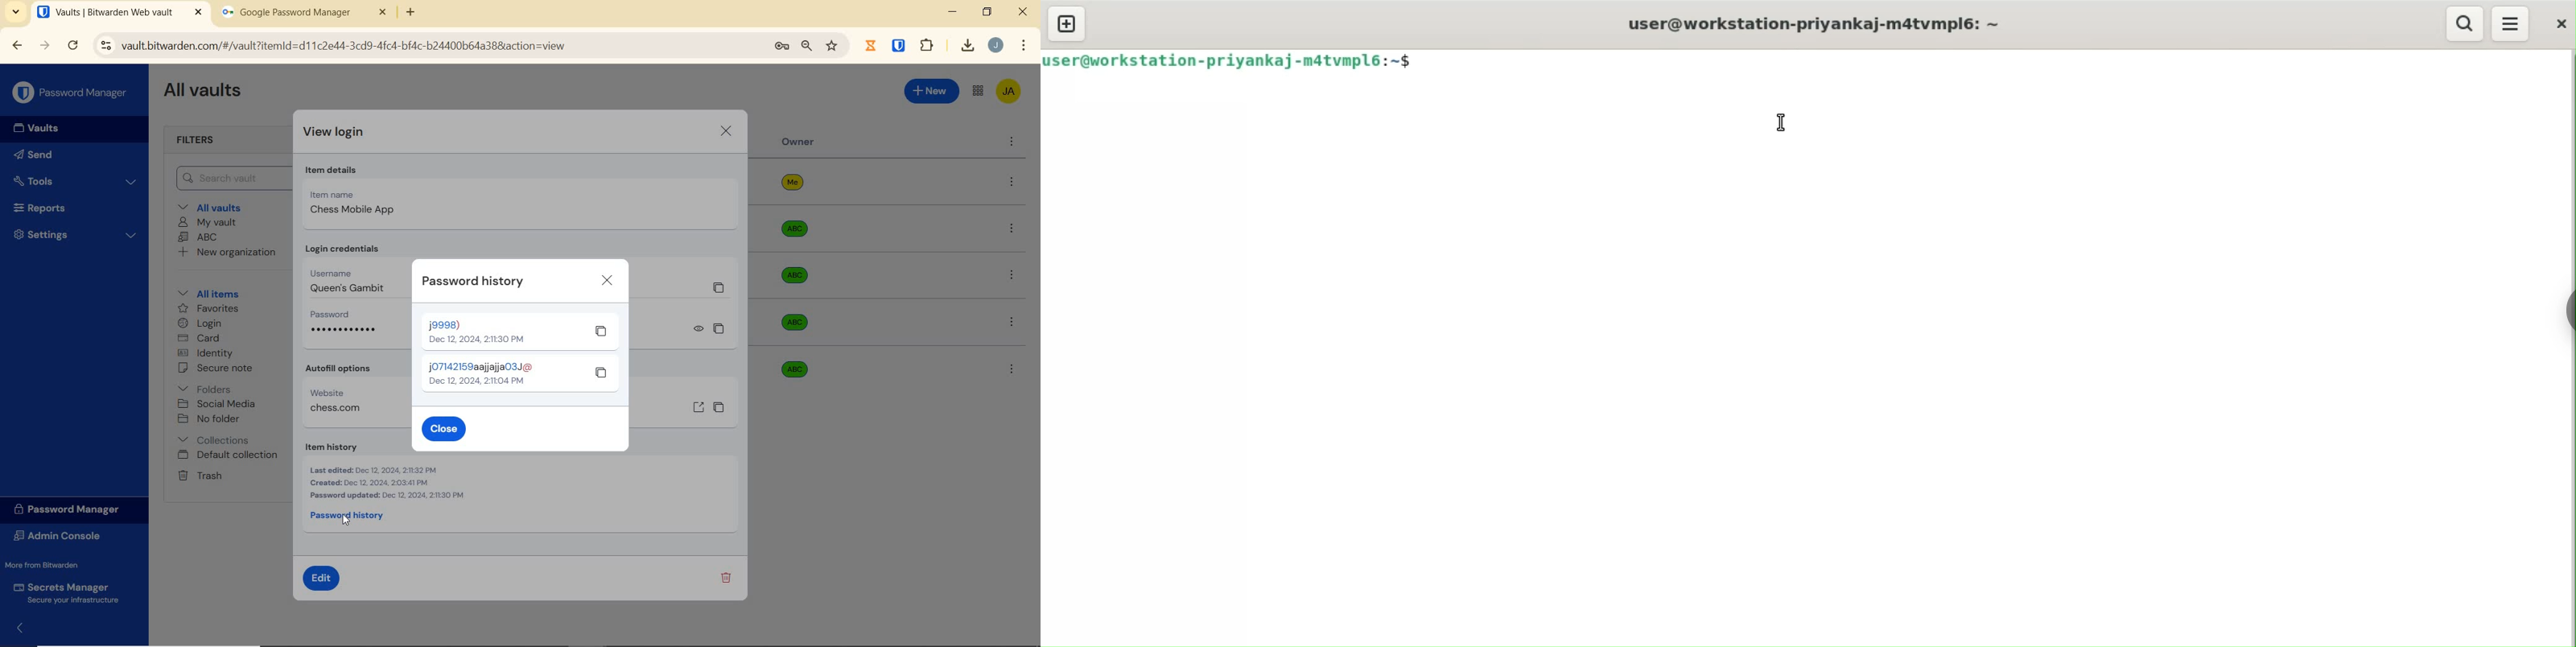  What do you see at coordinates (340, 394) in the screenshot?
I see `website` at bounding box center [340, 394].